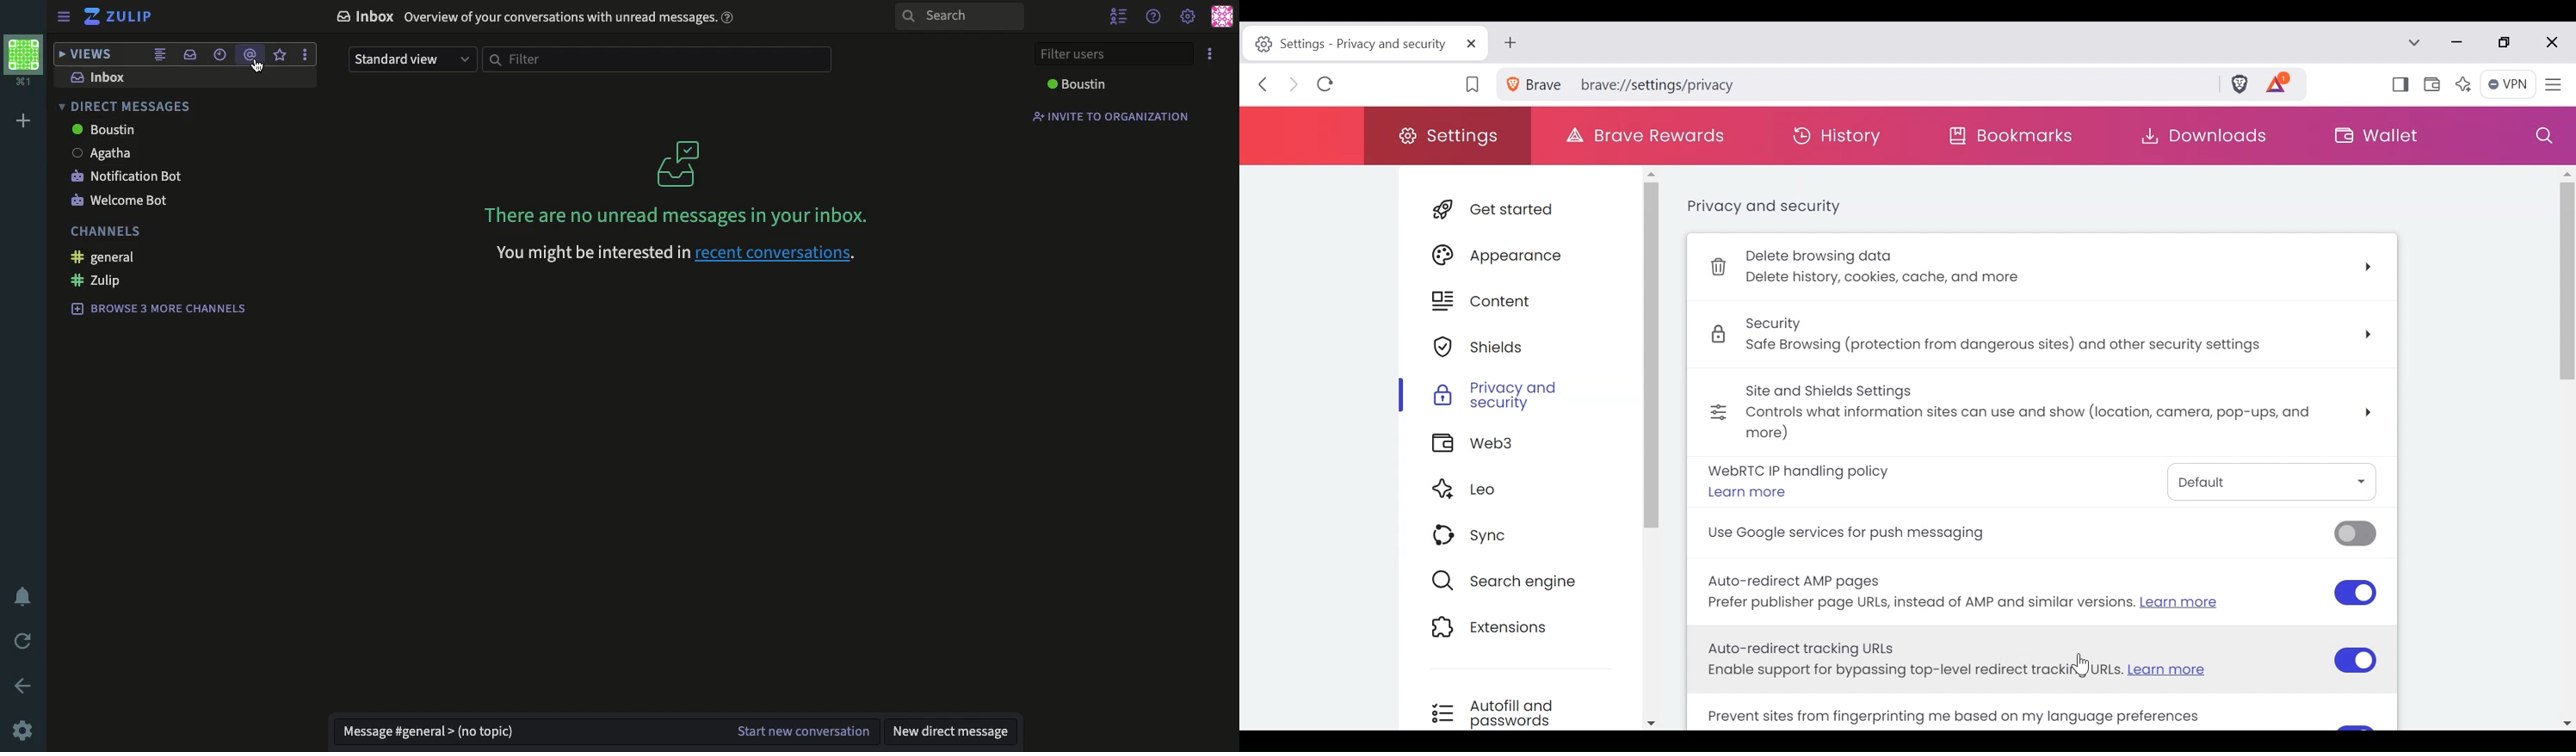 The height and width of the screenshot is (756, 2576). Describe the element at coordinates (120, 200) in the screenshot. I see `welcome bot` at that location.